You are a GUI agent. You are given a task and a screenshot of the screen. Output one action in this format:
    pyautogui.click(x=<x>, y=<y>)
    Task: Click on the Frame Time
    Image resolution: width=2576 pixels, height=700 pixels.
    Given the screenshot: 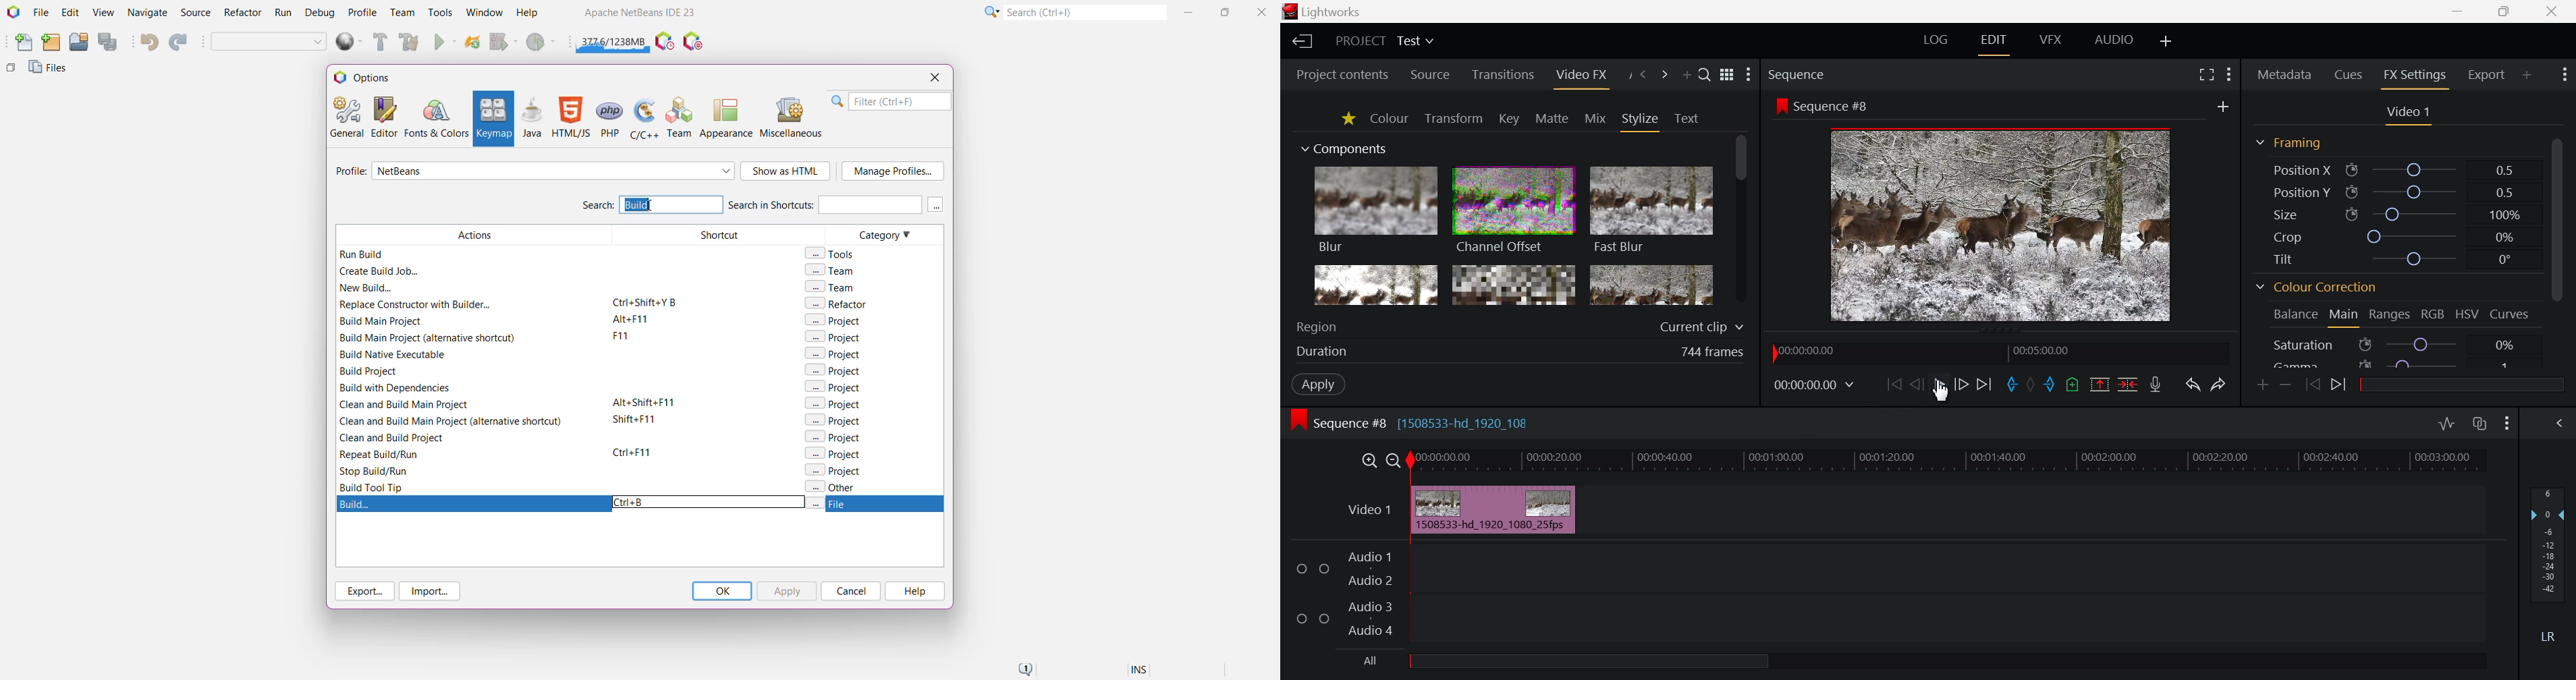 What is the action you would take?
    pyautogui.click(x=1814, y=385)
    